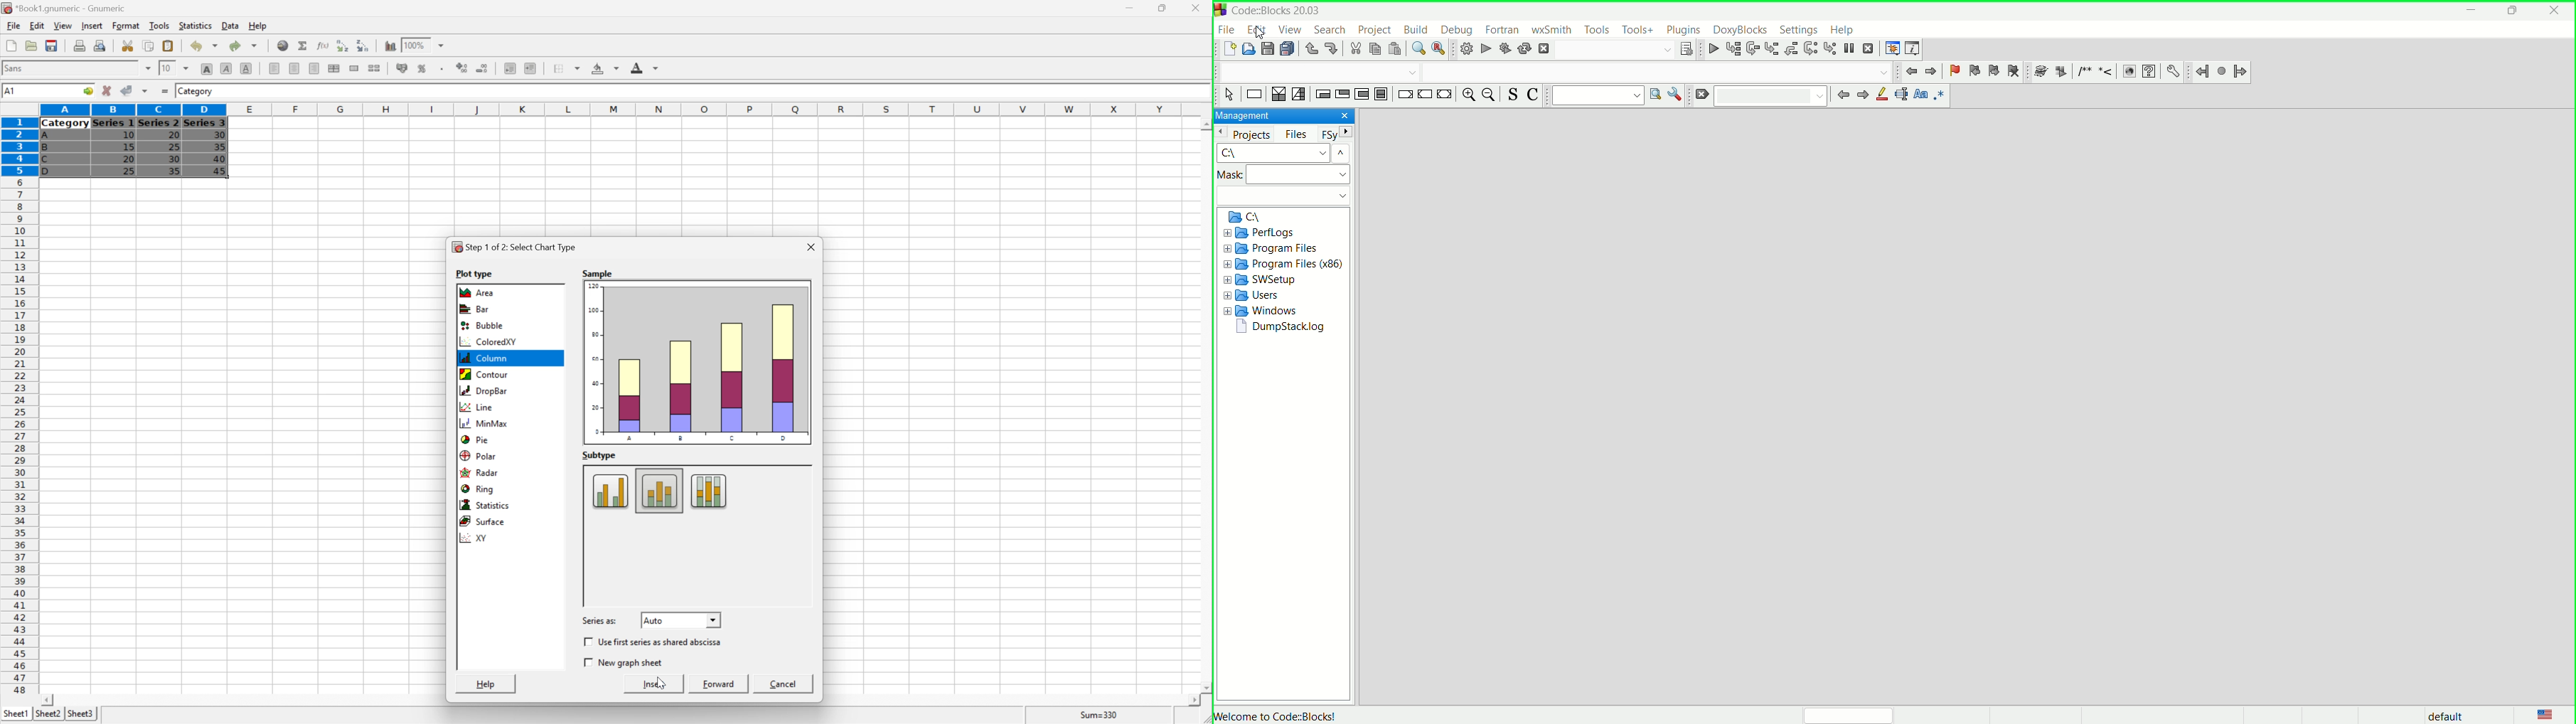 This screenshot has height=728, width=2576. What do you see at coordinates (415, 45) in the screenshot?
I see `100%` at bounding box center [415, 45].